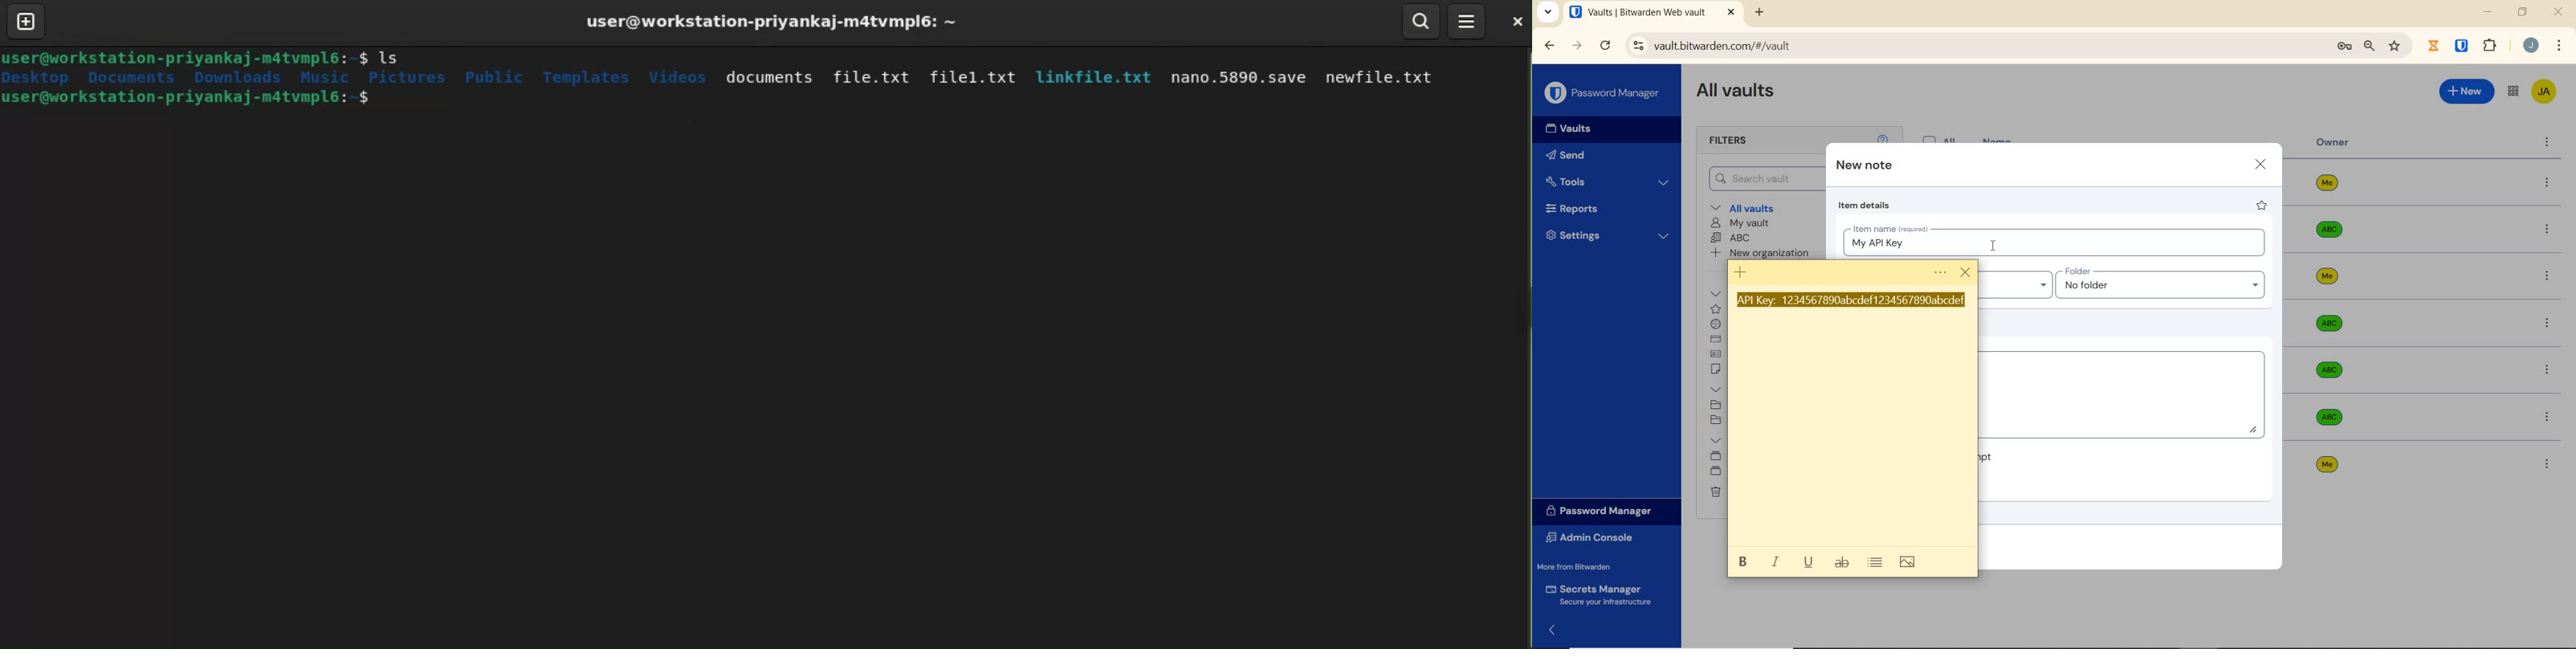 Image resolution: width=2576 pixels, height=672 pixels. What do you see at coordinates (2512, 91) in the screenshot?
I see `toggle between admin console and password manager` at bounding box center [2512, 91].